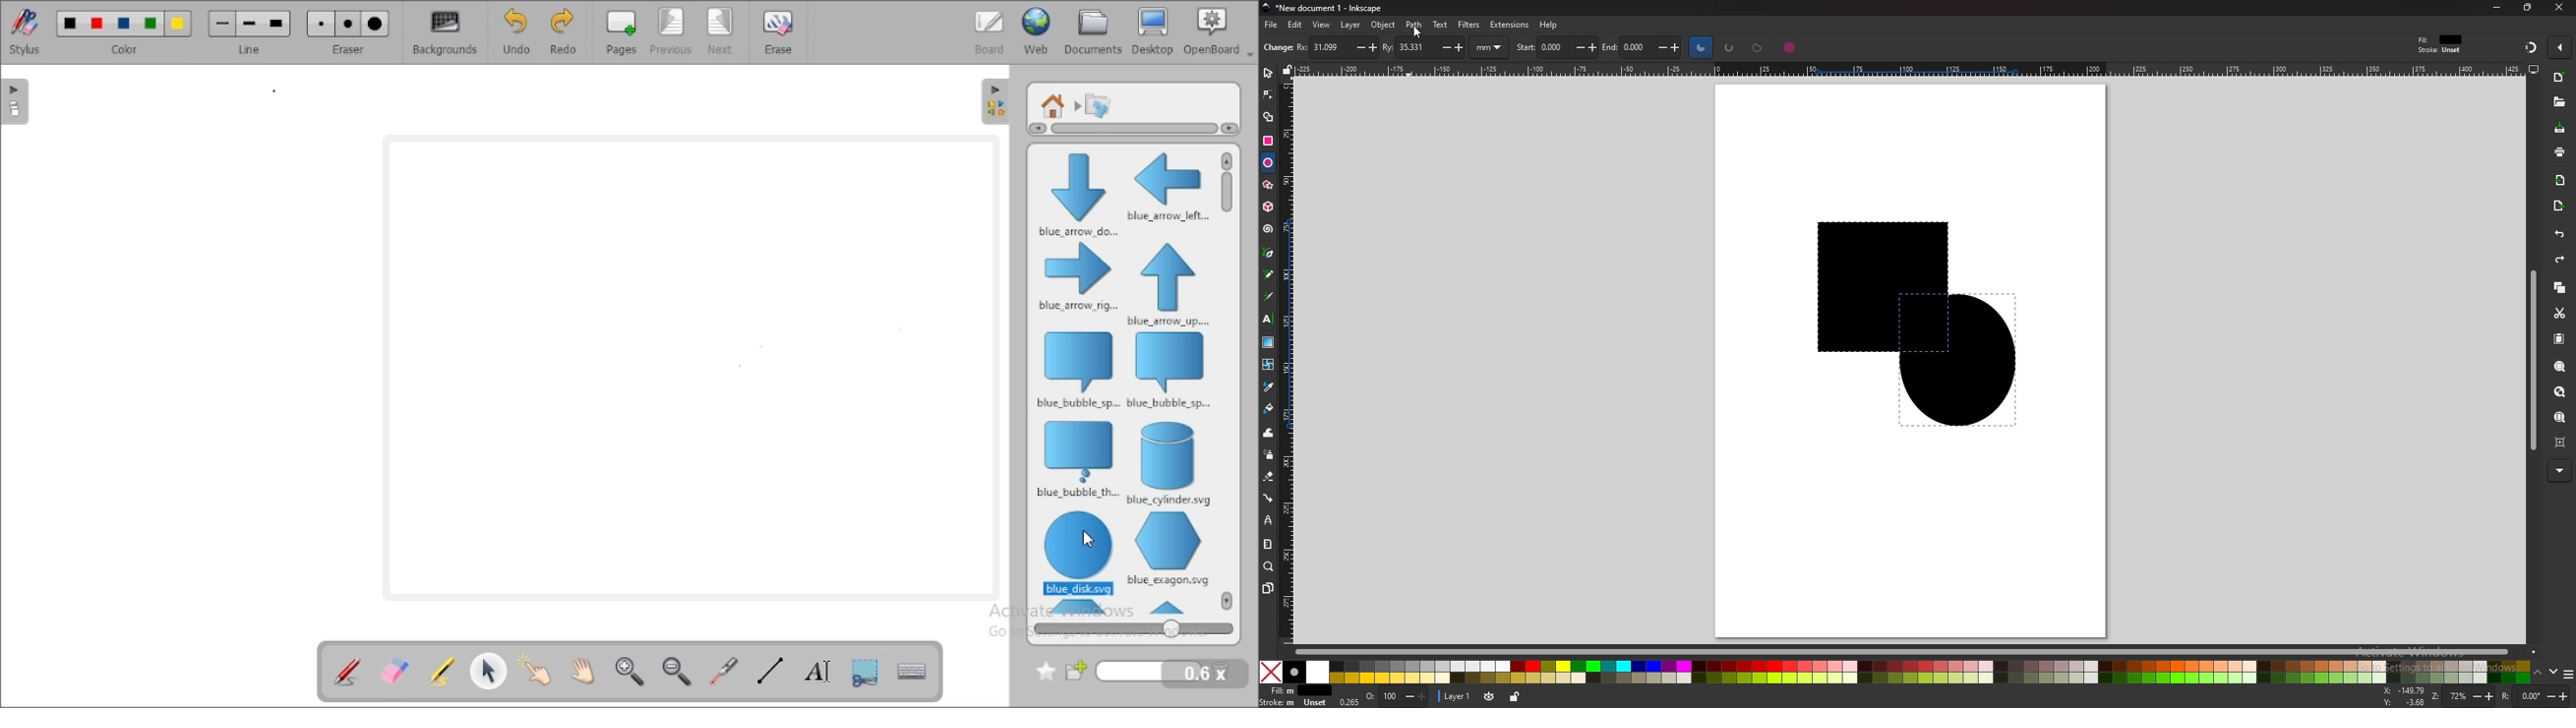 The height and width of the screenshot is (728, 2576). Describe the element at coordinates (2535, 696) in the screenshot. I see `rotate` at that location.